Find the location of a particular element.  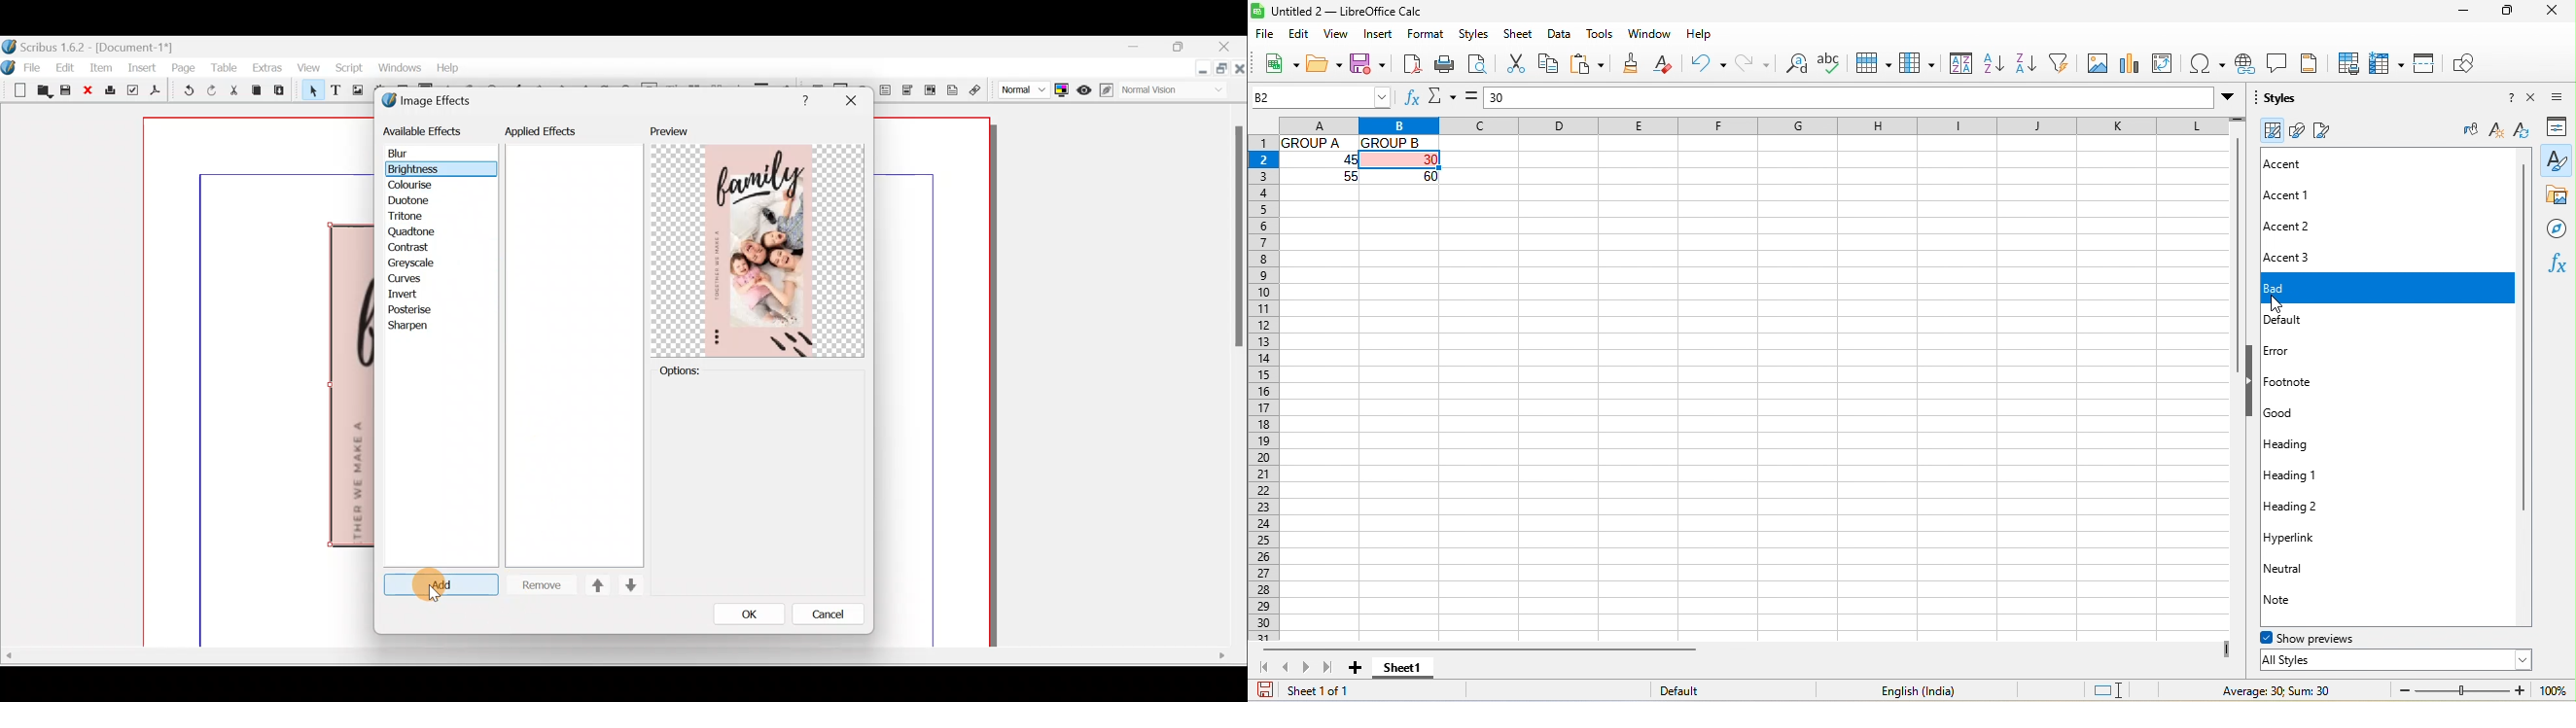

Group B is located at coordinates (1396, 143).